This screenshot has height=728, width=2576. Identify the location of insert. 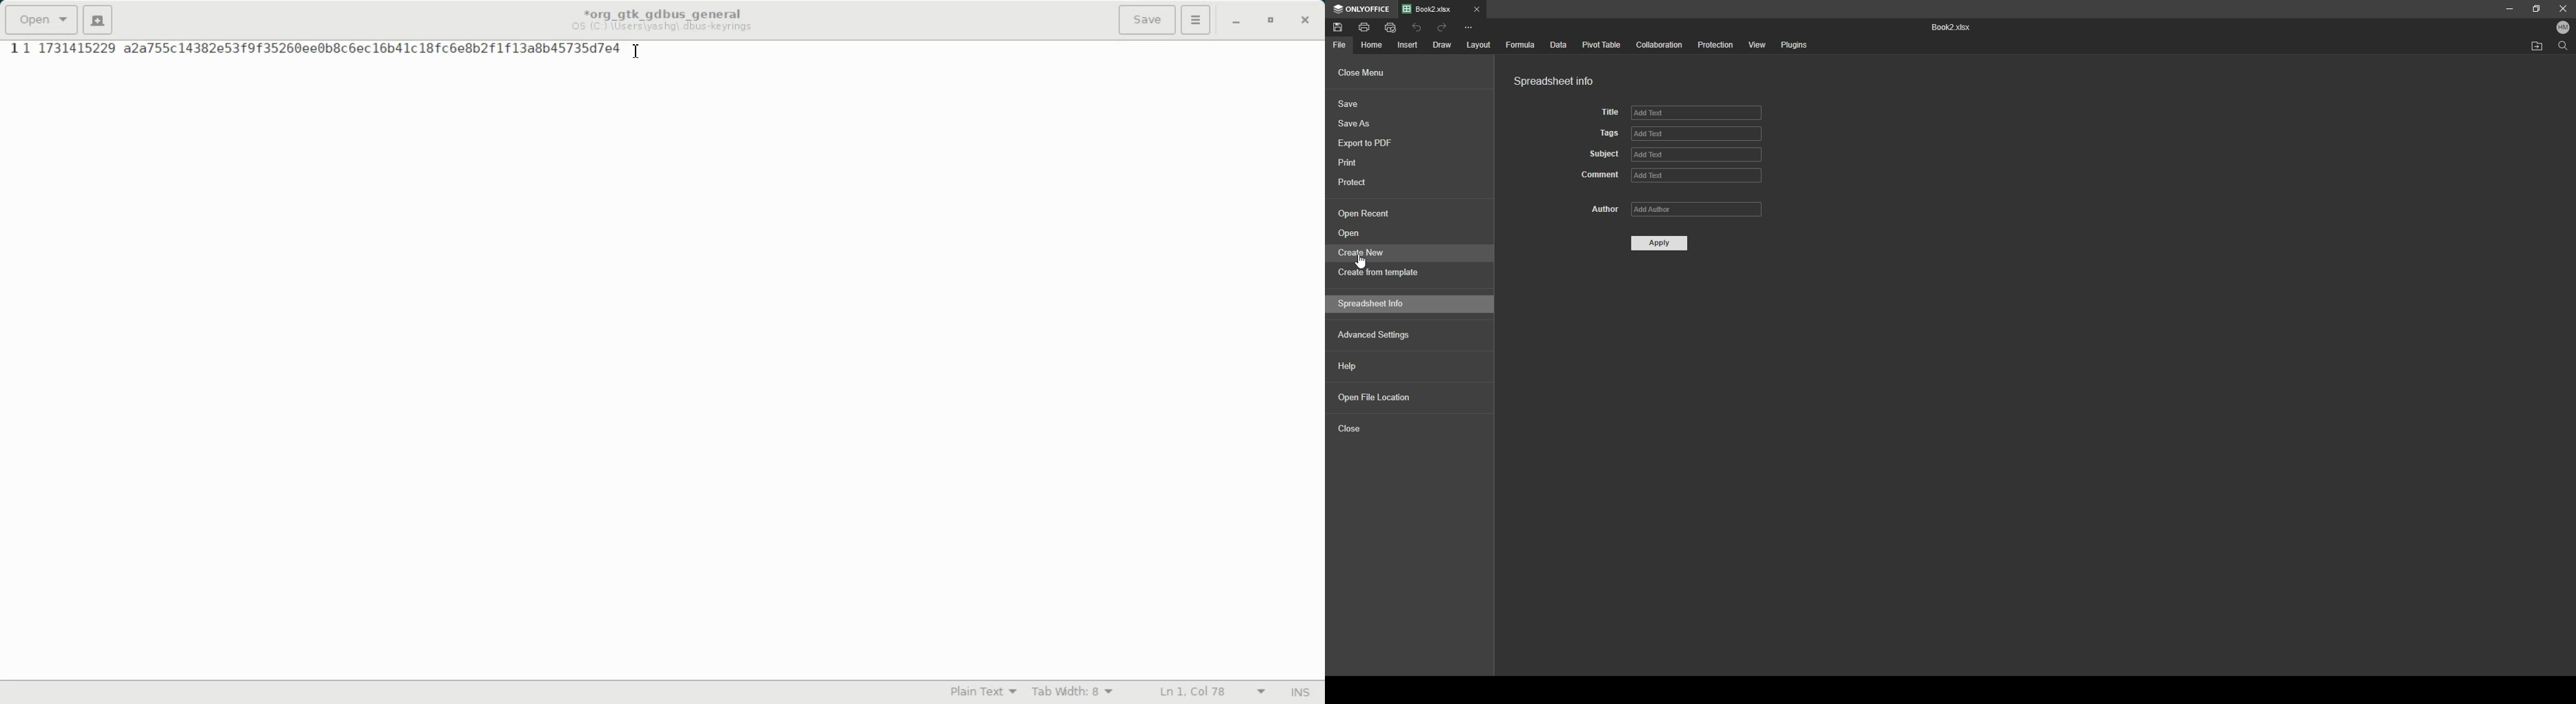
(1408, 45).